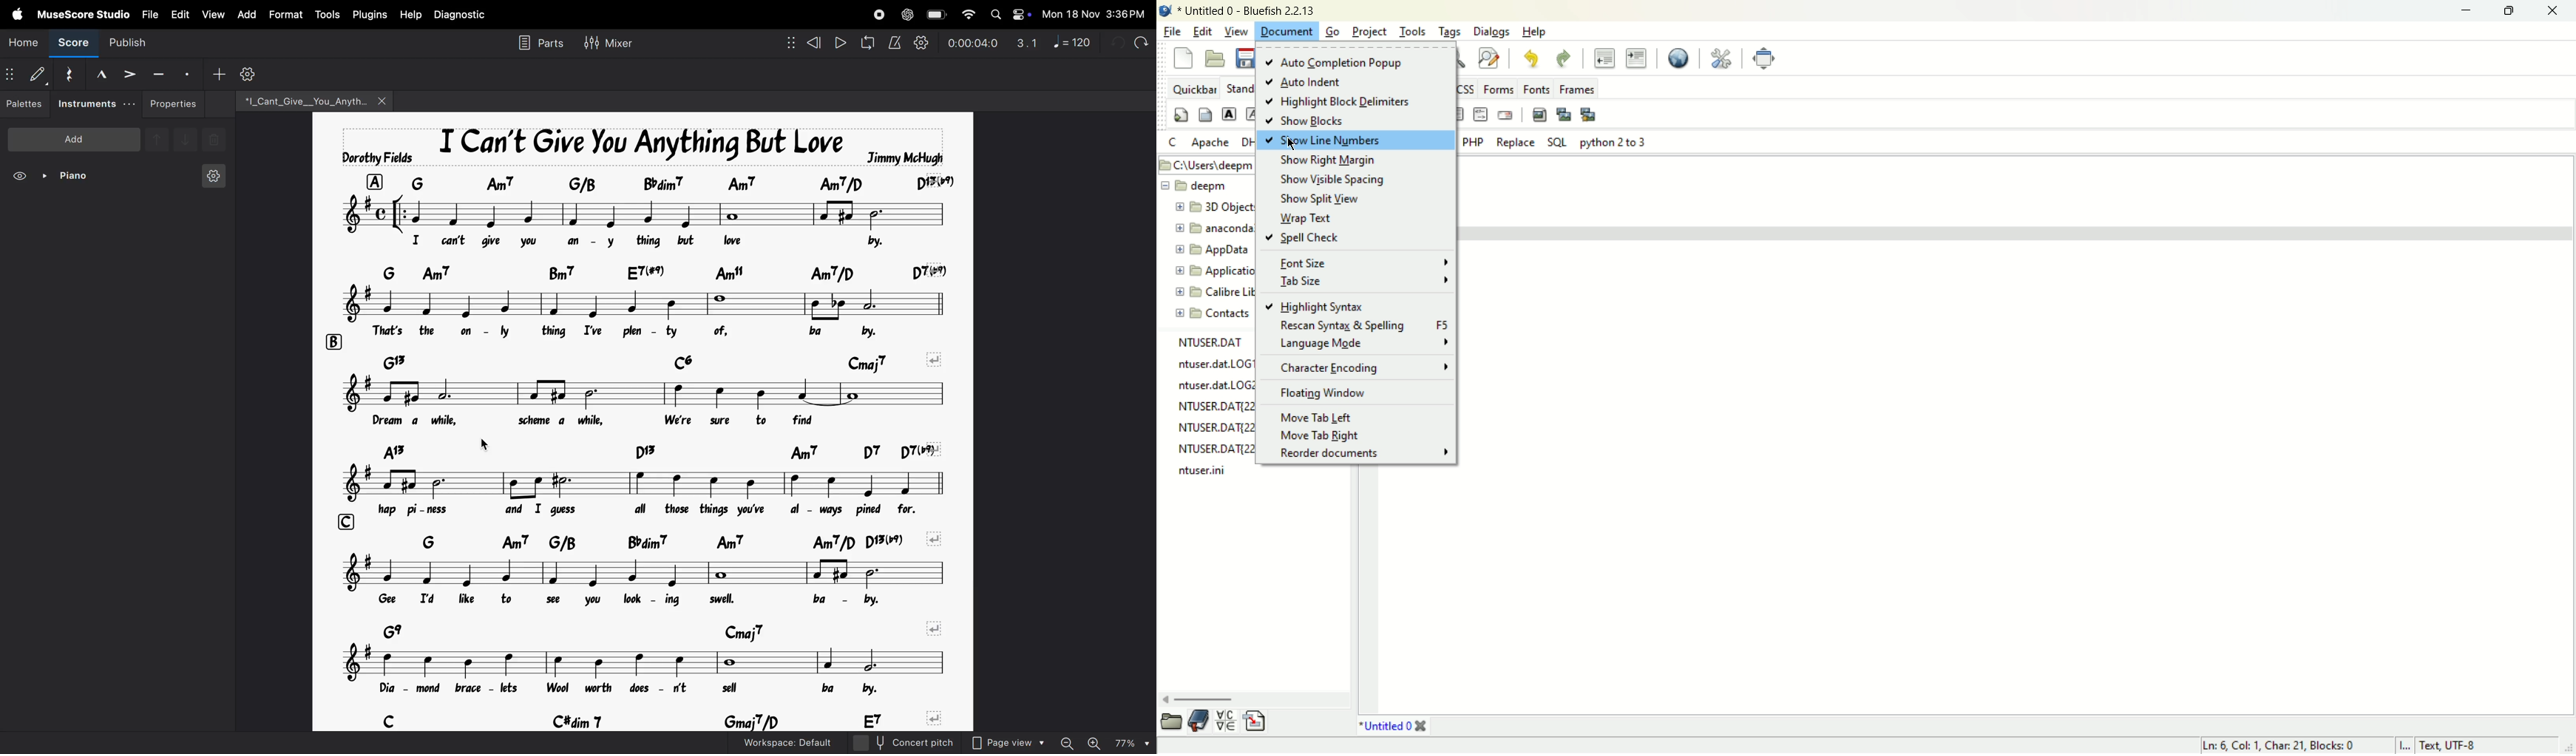 This screenshot has width=2576, height=756. What do you see at coordinates (21, 41) in the screenshot?
I see `home` at bounding box center [21, 41].